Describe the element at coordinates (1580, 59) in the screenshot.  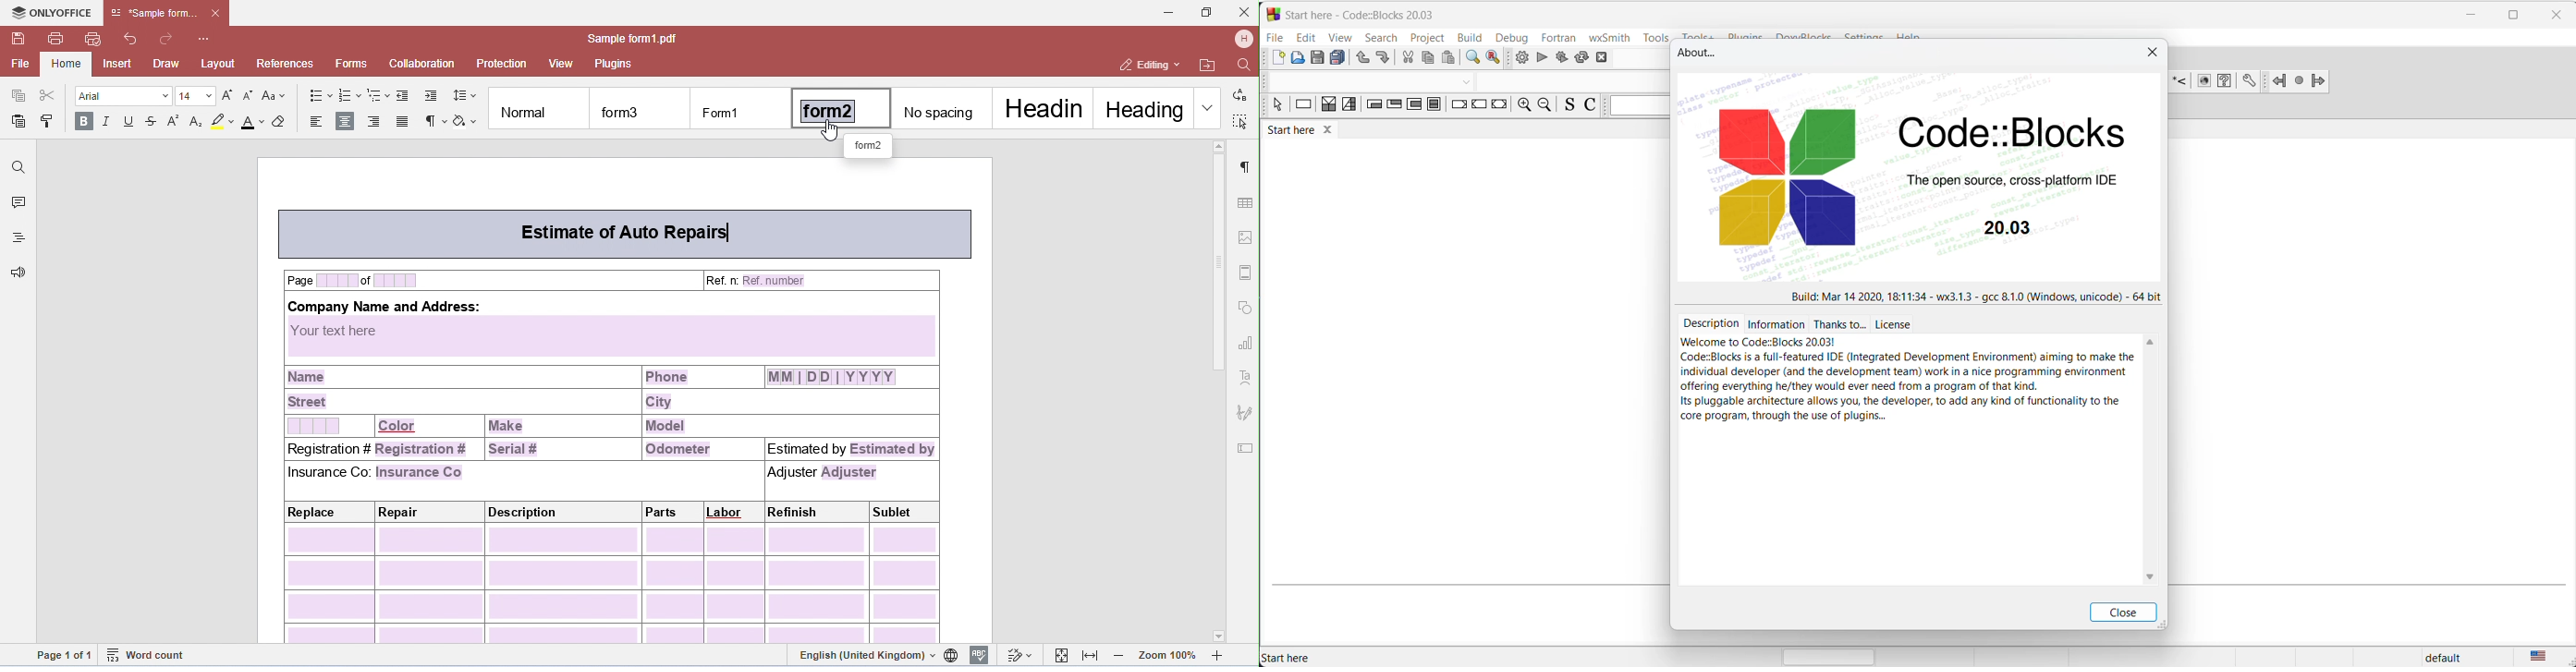
I see `rebuild` at that location.